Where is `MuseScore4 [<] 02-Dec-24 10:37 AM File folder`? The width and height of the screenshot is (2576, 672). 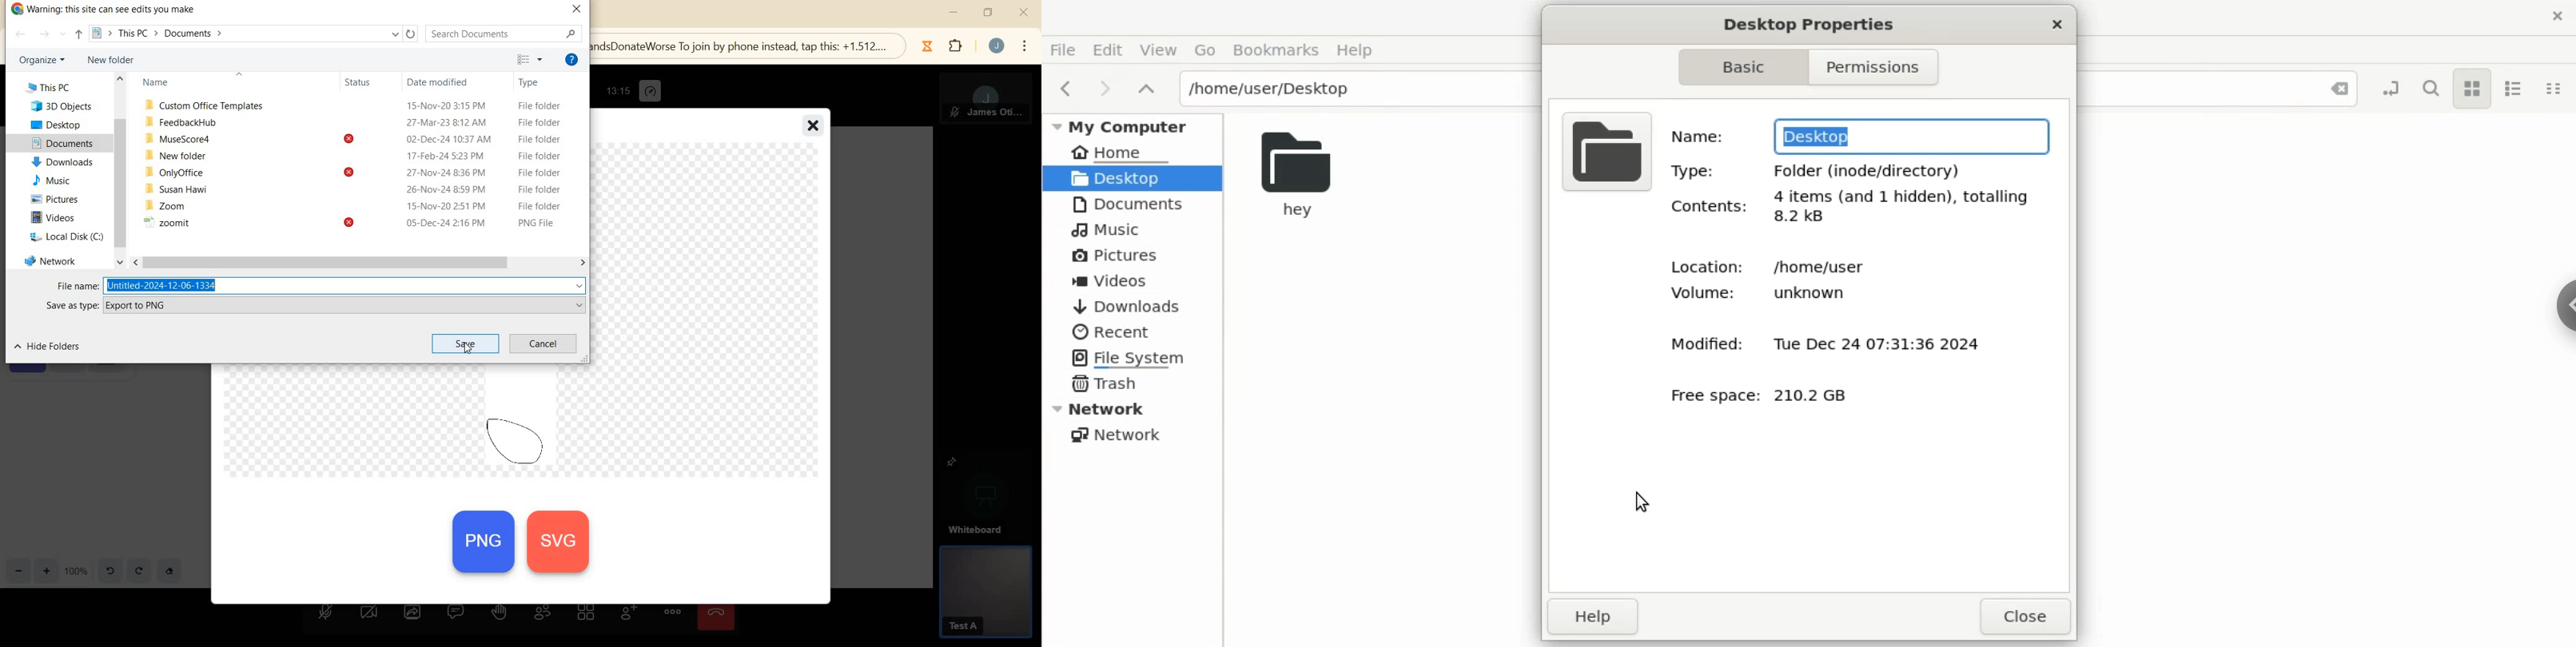 MuseScore4 [<] 02-Dec-24 10:37 AM File folder is located at coordinates (202, 138).